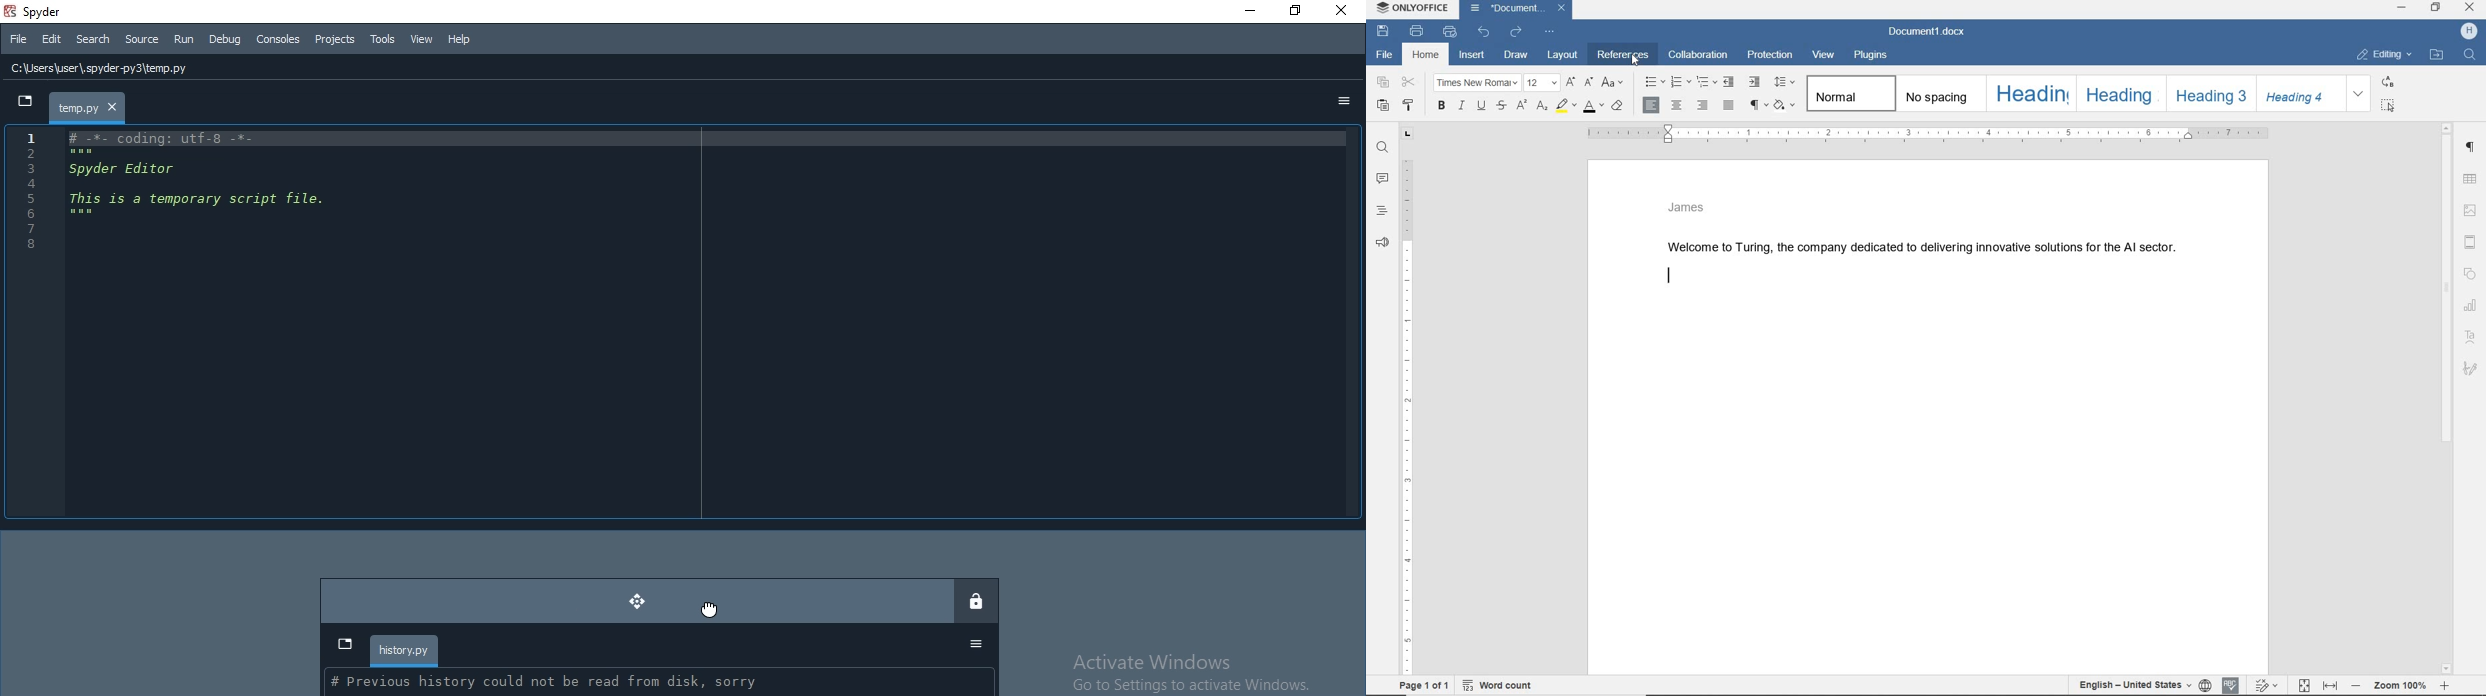 The height and width of the screenshot is (700, 2492). Describe the element at coordinates (1567, 105) in the screenshot. I see `highlight color` at that location.